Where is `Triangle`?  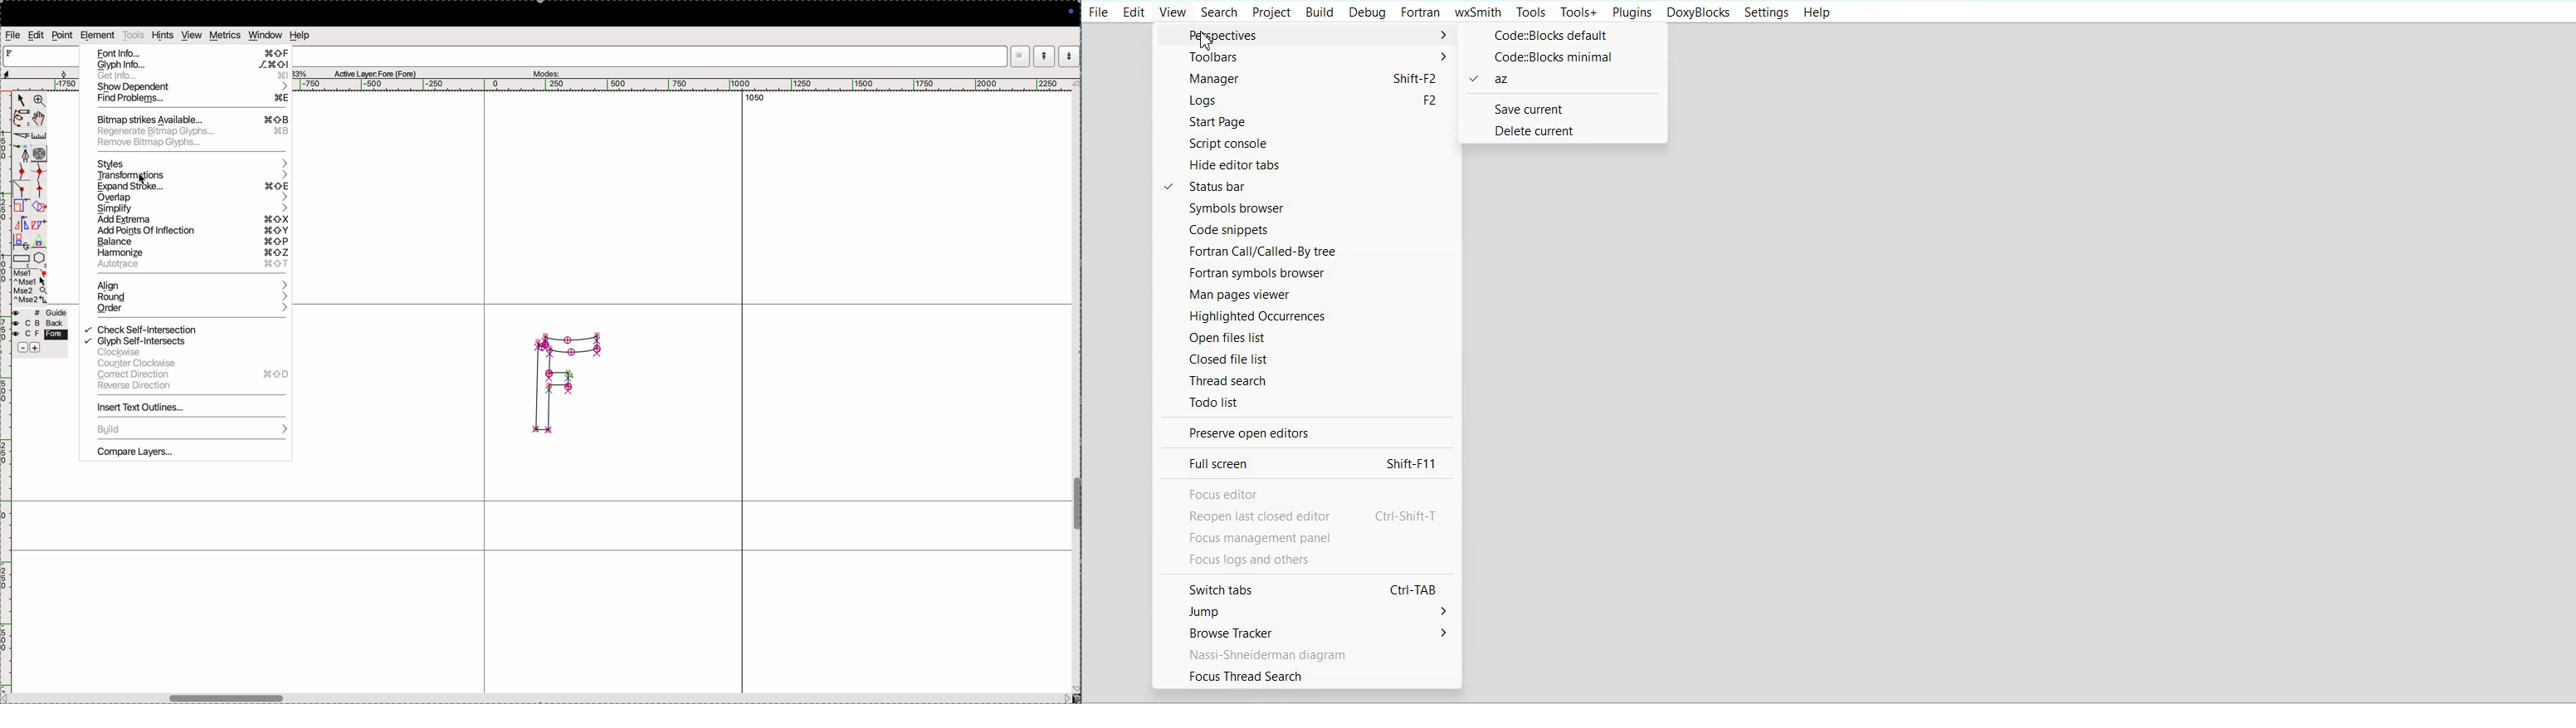 Triangle is located at coordinates (39, 241).